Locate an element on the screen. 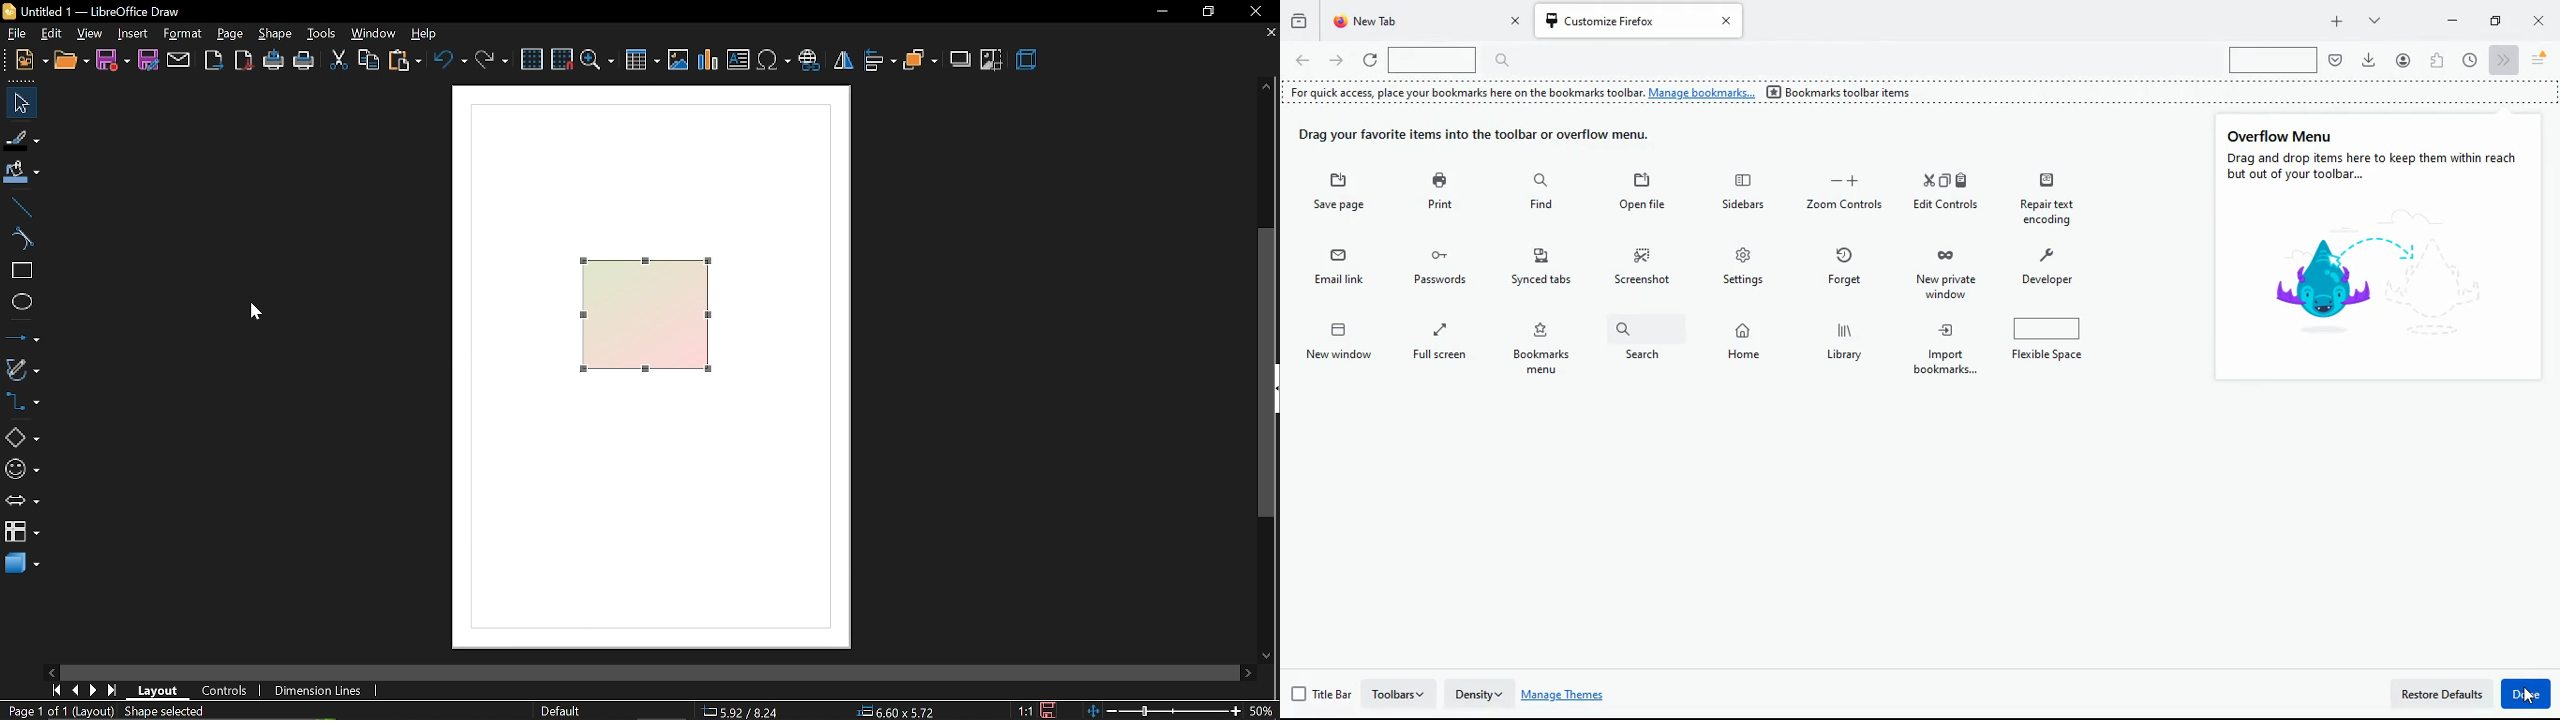 The height and width of the screenshot is (728, 2576). cut  is located at coordinates (336, 61).